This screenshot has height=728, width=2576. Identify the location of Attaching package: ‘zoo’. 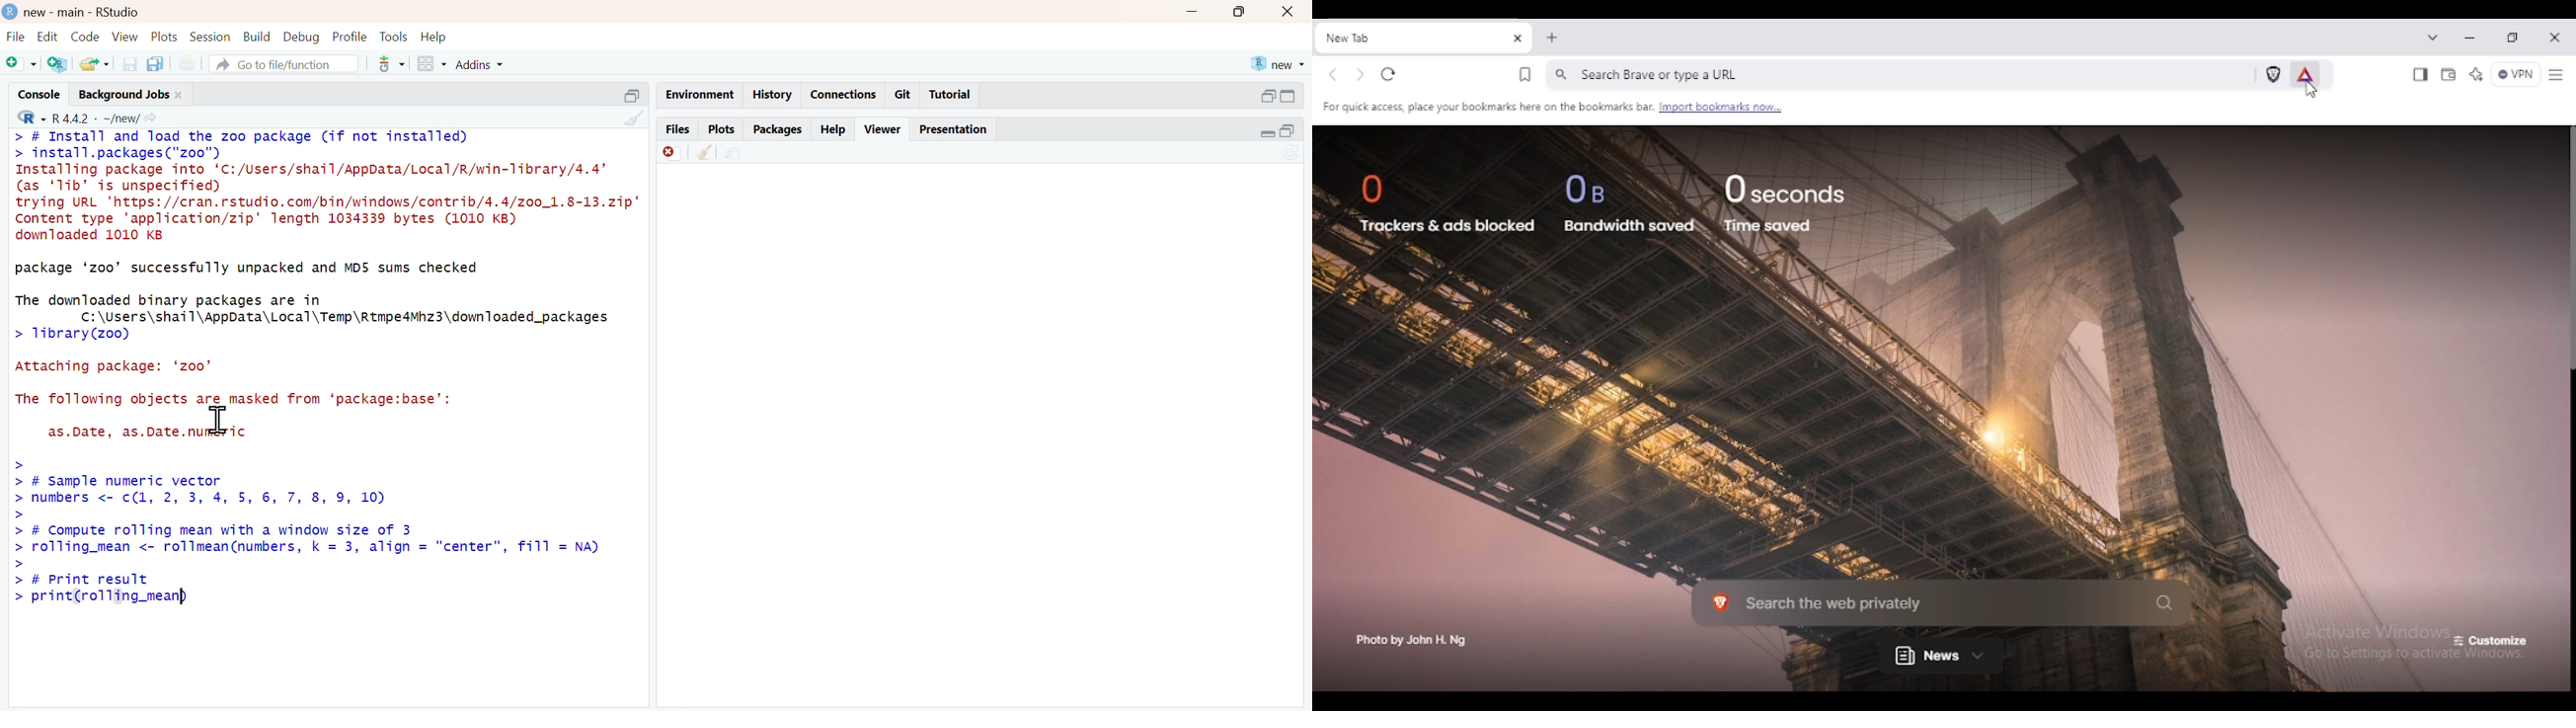
(113, 366).